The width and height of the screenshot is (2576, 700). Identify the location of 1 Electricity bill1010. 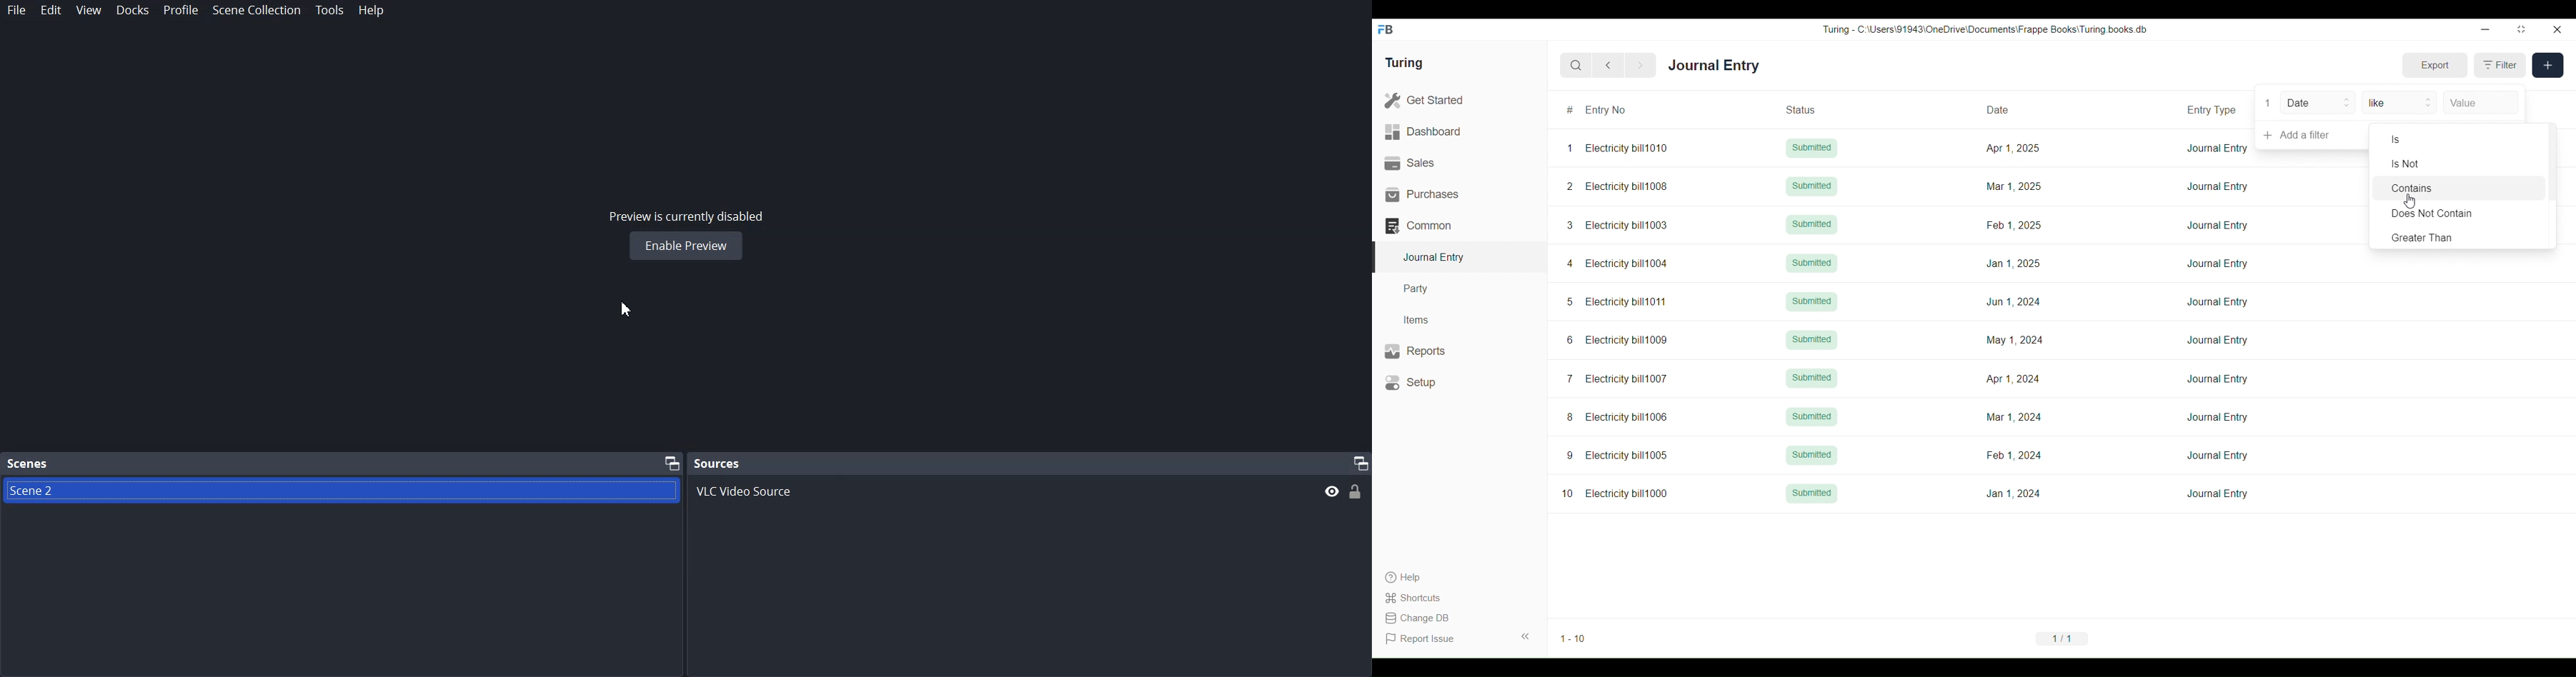
(1617, 148).